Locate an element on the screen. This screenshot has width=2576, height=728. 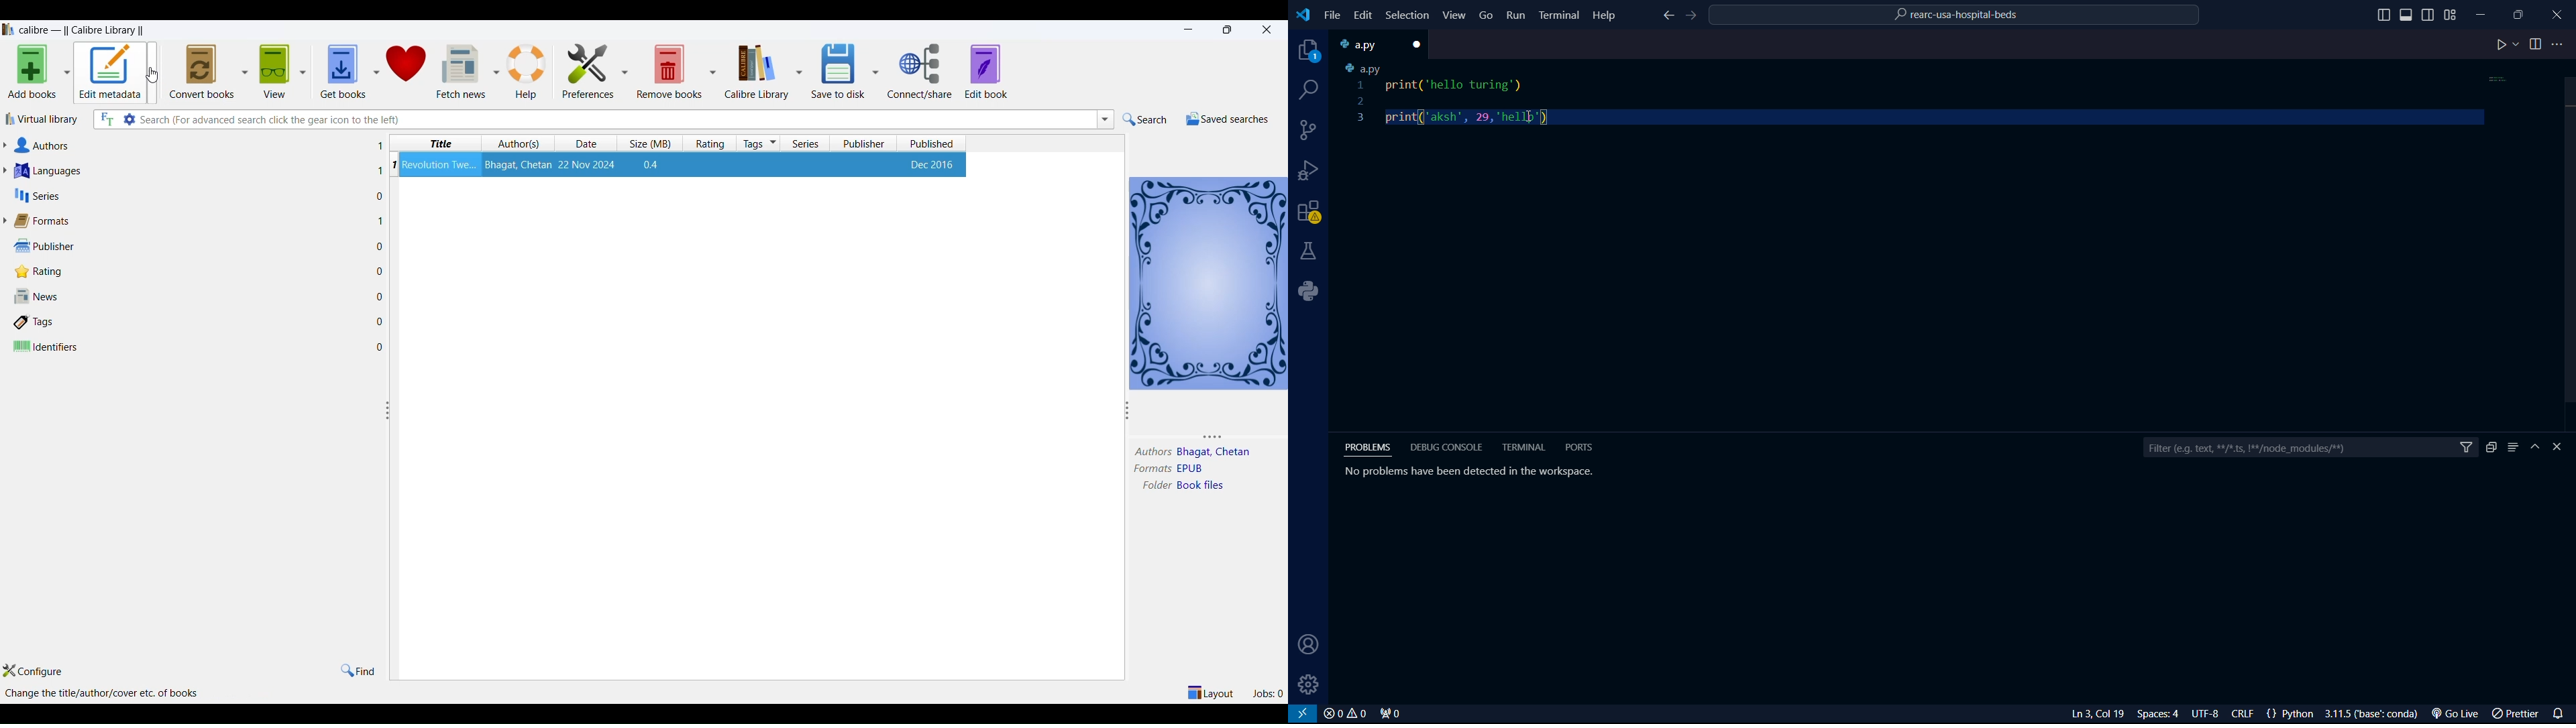
format type is located at coordinates (1193, 469).